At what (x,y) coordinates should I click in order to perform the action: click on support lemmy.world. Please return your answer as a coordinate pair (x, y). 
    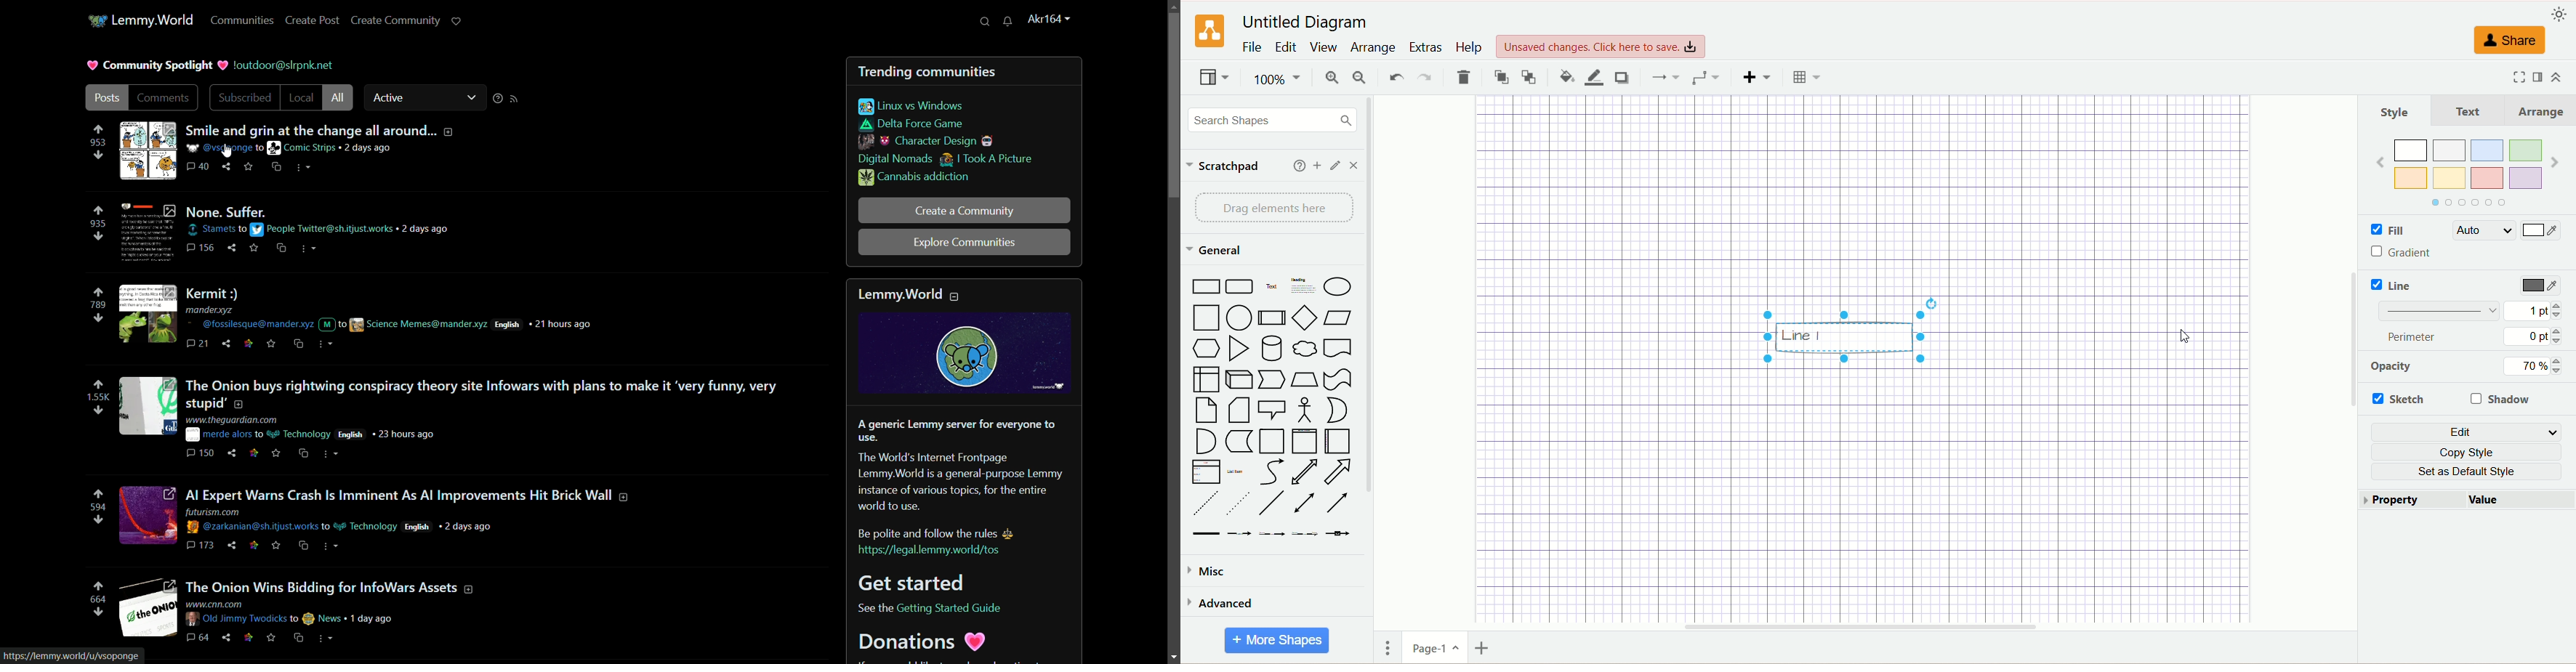
    Looking at the image, I should click on (457, 22).